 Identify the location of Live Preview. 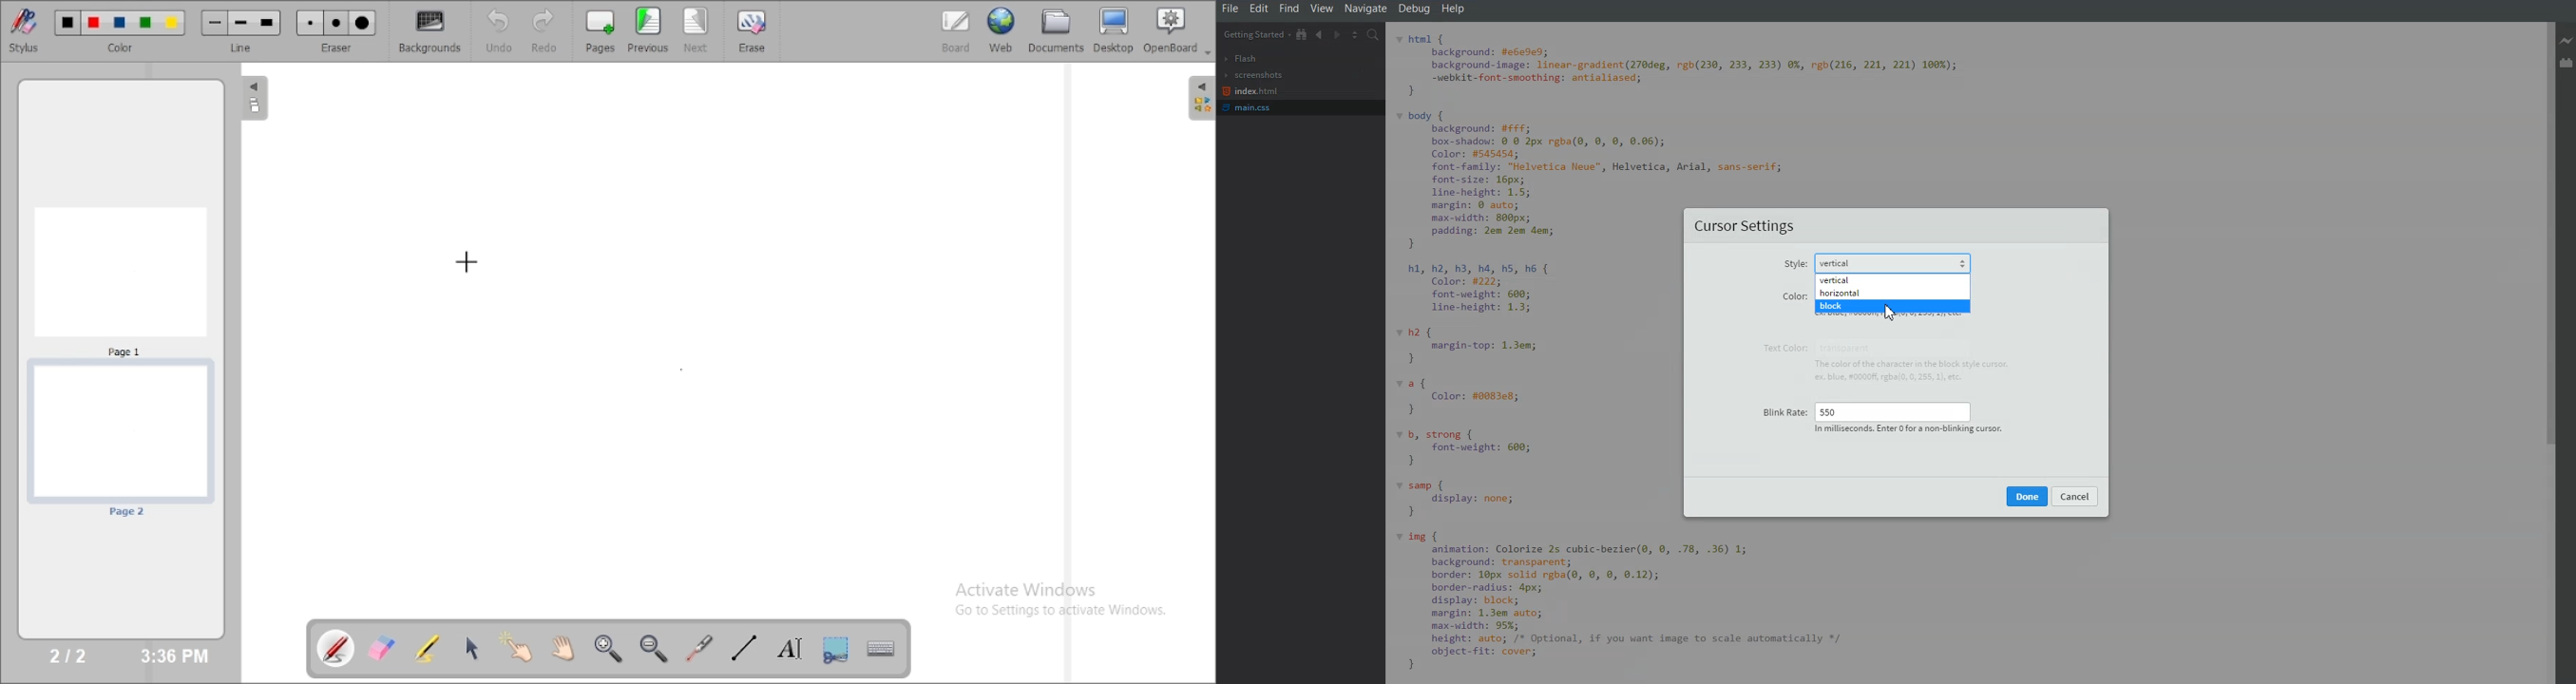
(2568, 42).